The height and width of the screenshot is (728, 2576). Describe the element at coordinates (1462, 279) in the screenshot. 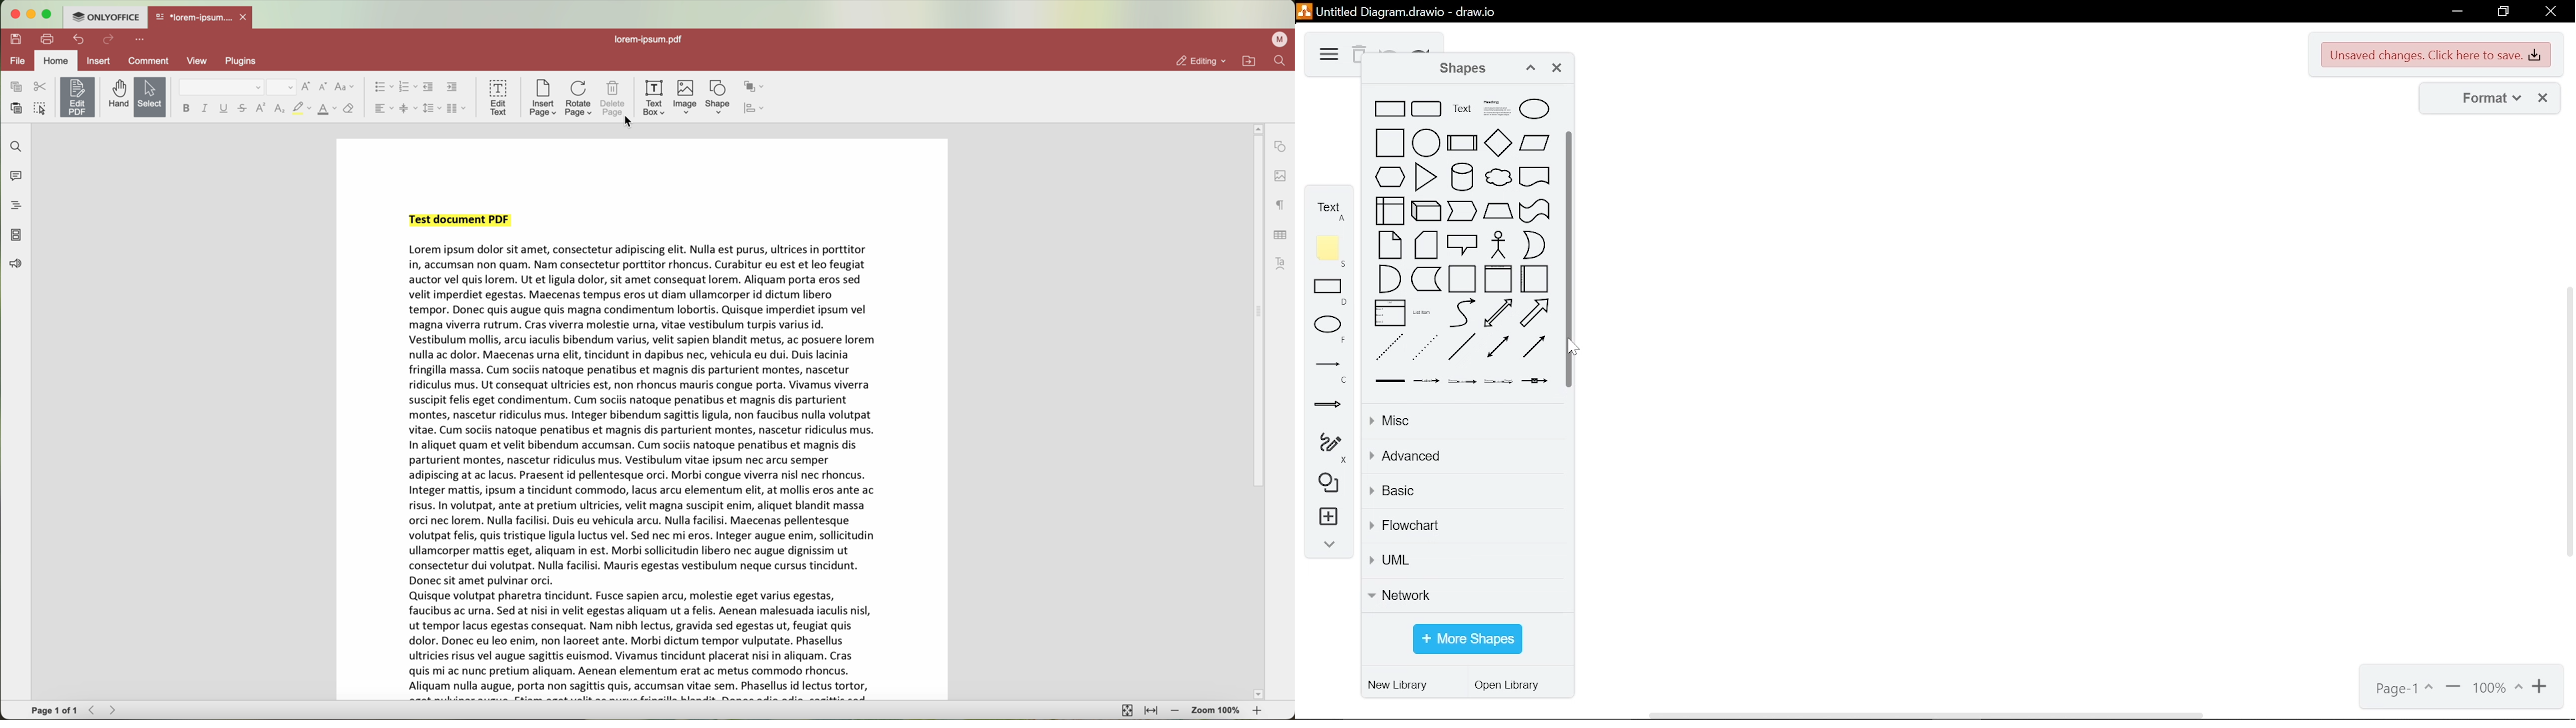

I see `container` at that location.